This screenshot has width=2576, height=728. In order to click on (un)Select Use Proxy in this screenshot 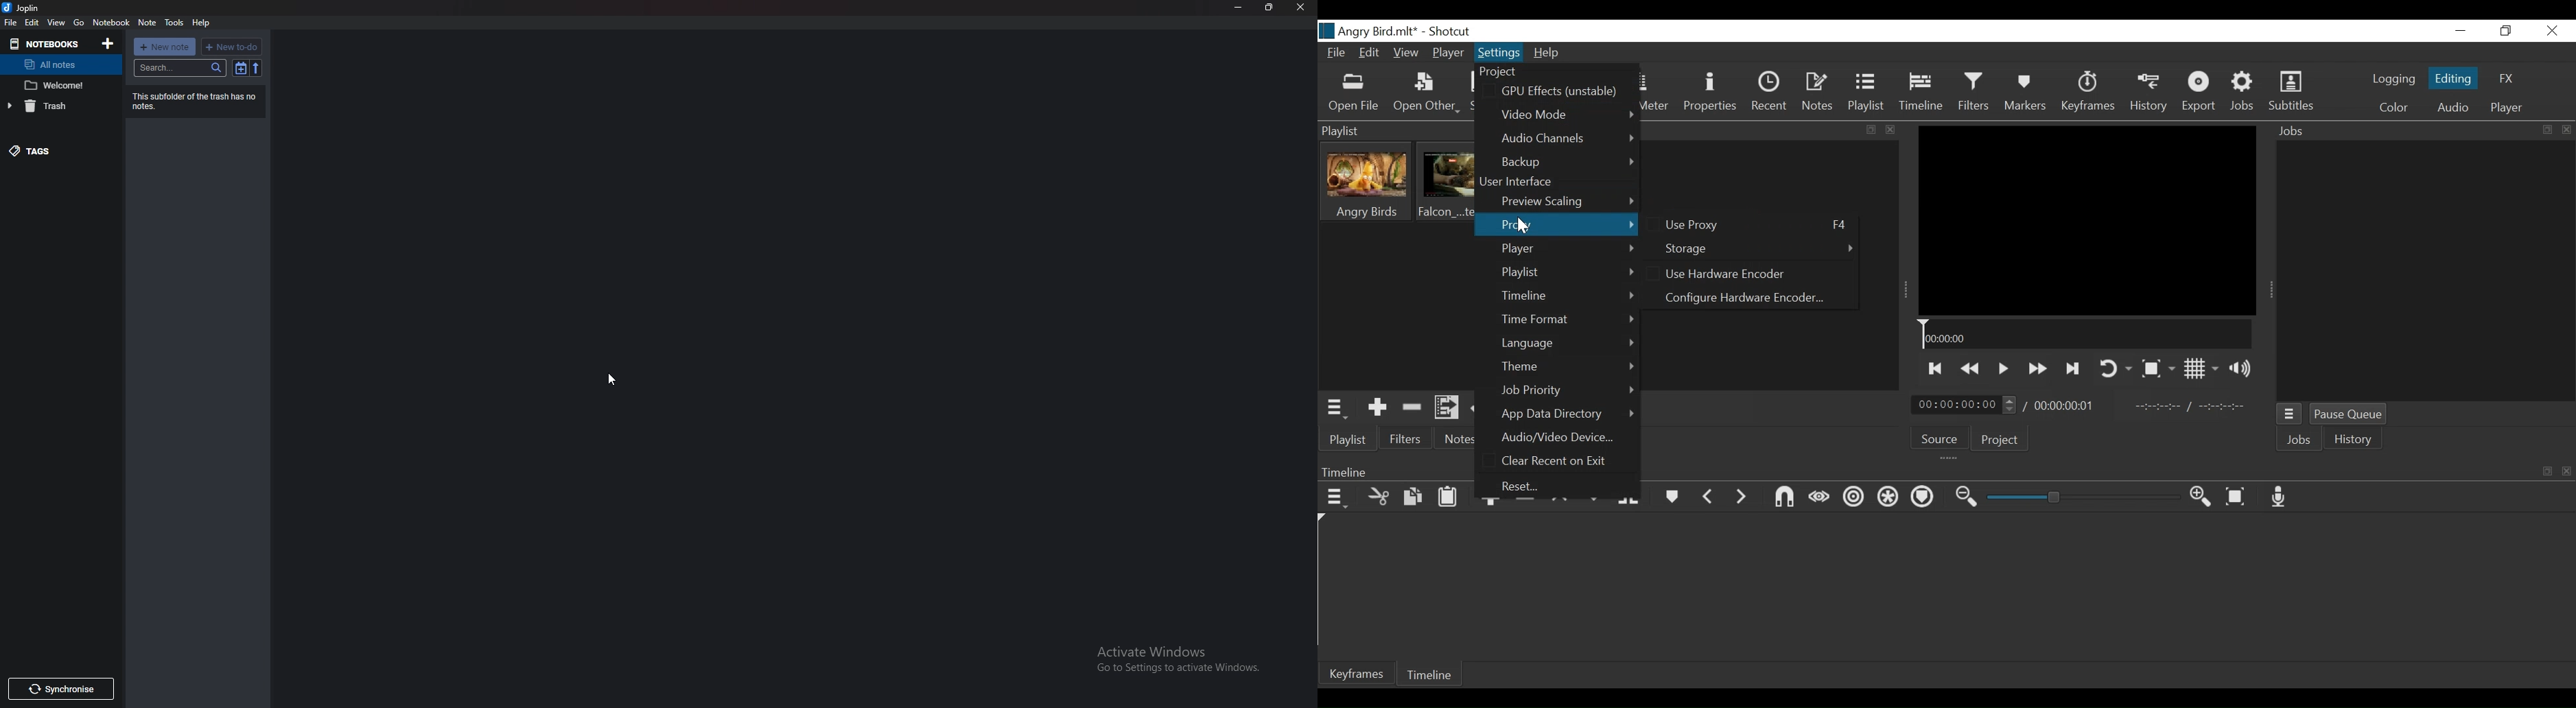, I will do `click(1751, 226)`.